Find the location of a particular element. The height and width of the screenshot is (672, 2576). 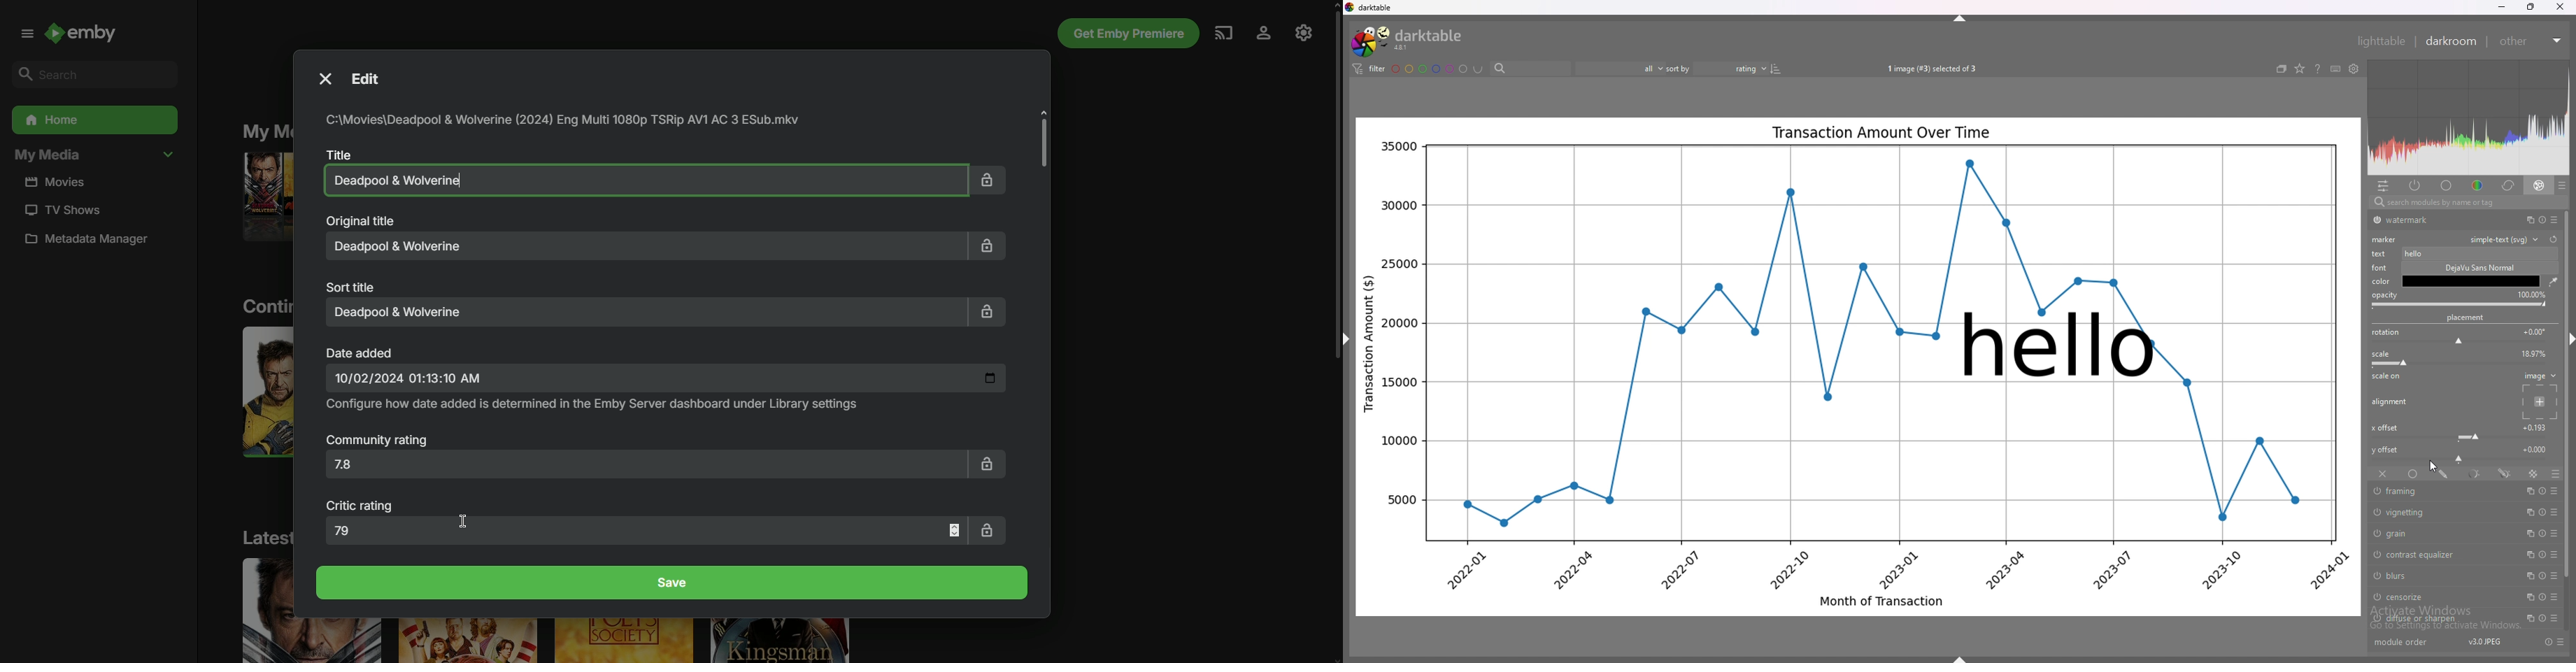

Lock is located at coordinates (988, 178).